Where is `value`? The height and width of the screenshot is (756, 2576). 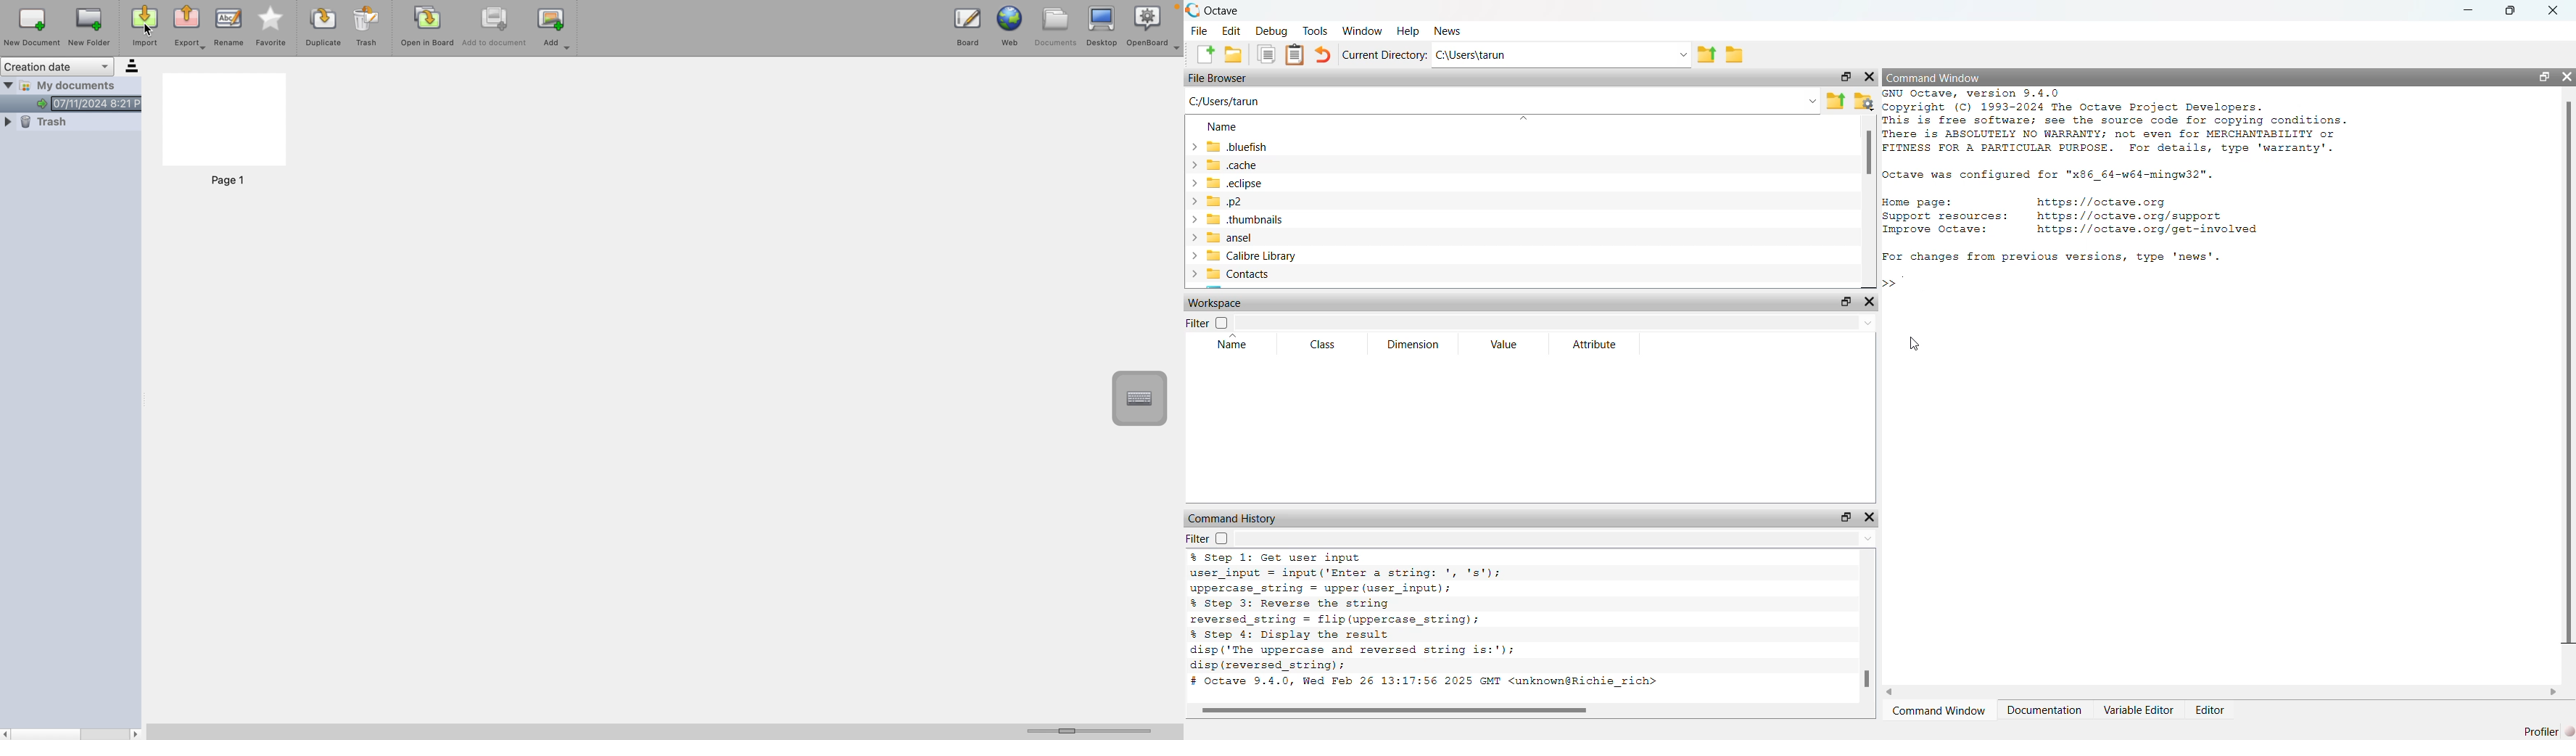 value is located at coordinates (1506, 347).